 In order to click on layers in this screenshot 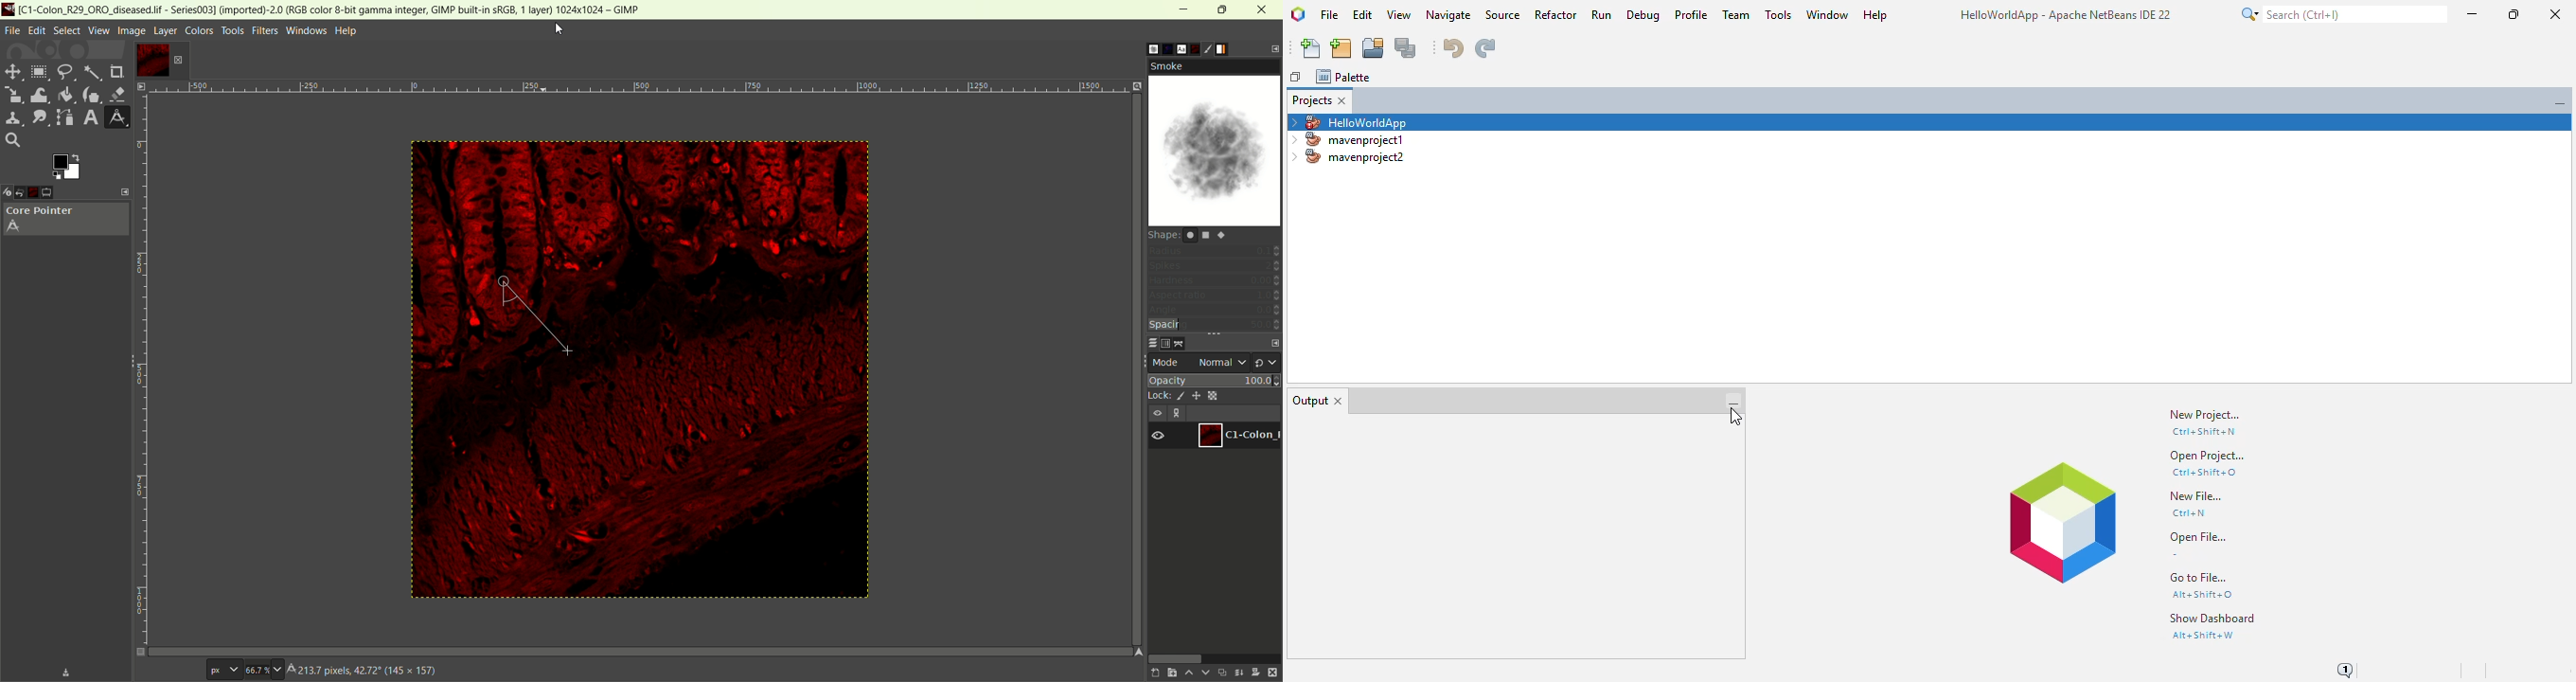, I will do `click(1147, 342)`.